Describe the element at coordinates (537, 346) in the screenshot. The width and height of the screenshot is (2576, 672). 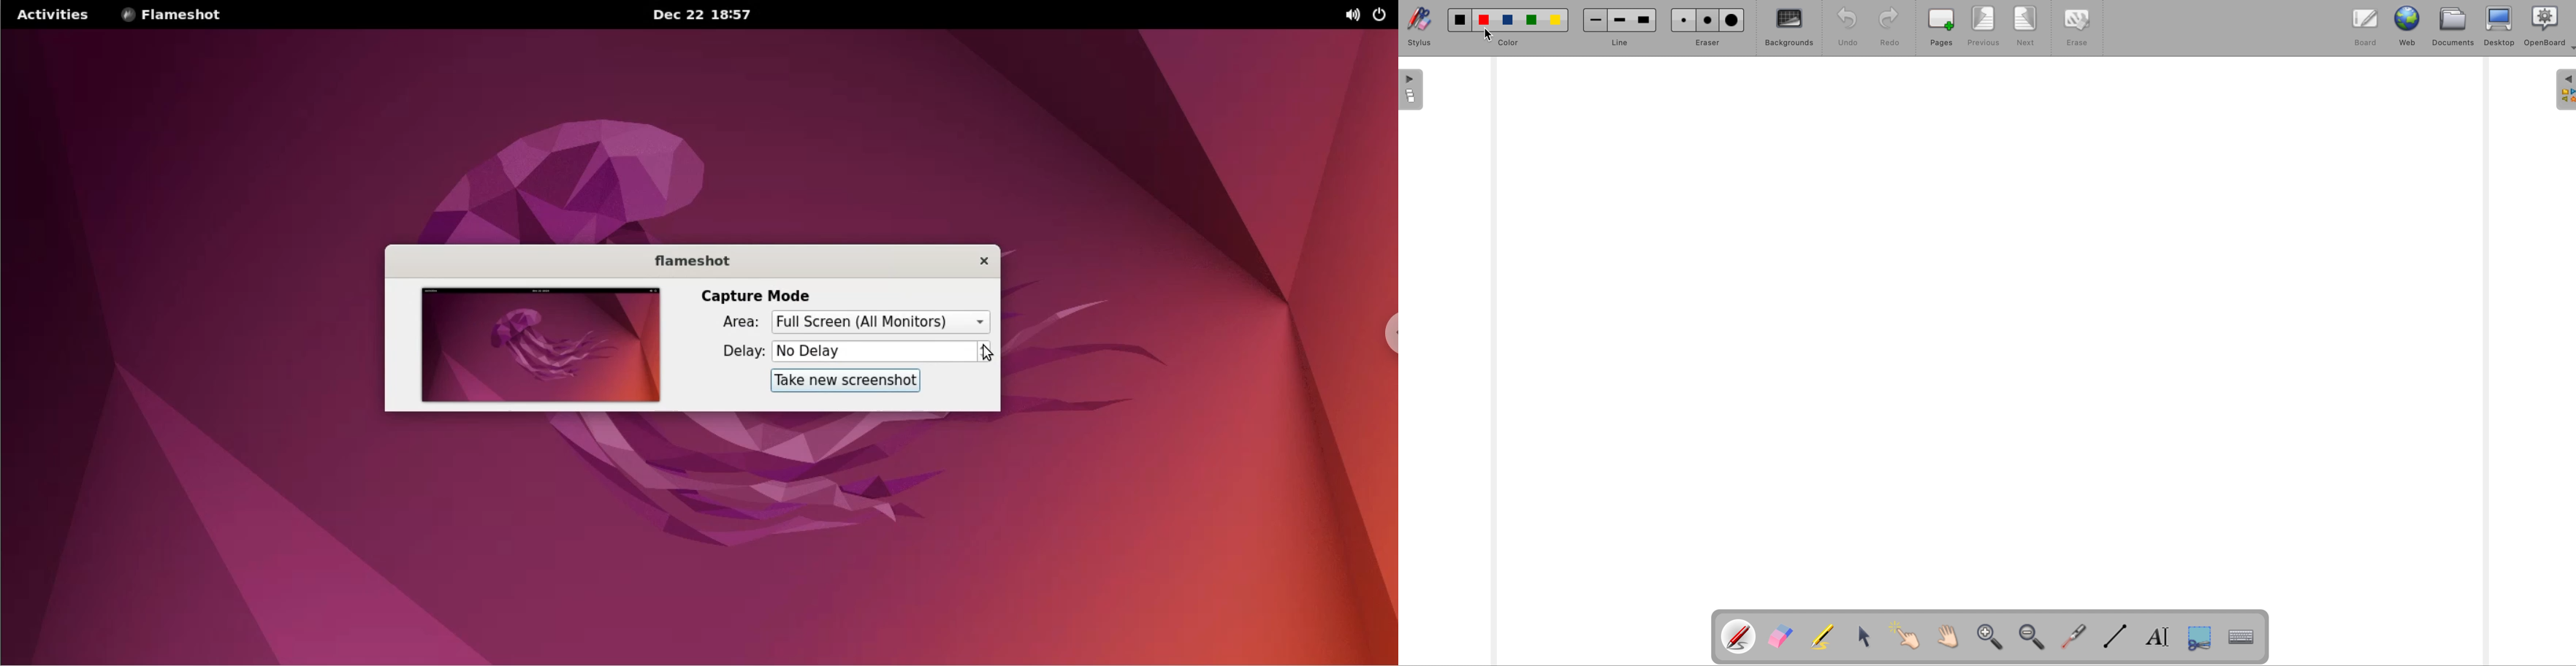
I see `screenshot preview` at that location.